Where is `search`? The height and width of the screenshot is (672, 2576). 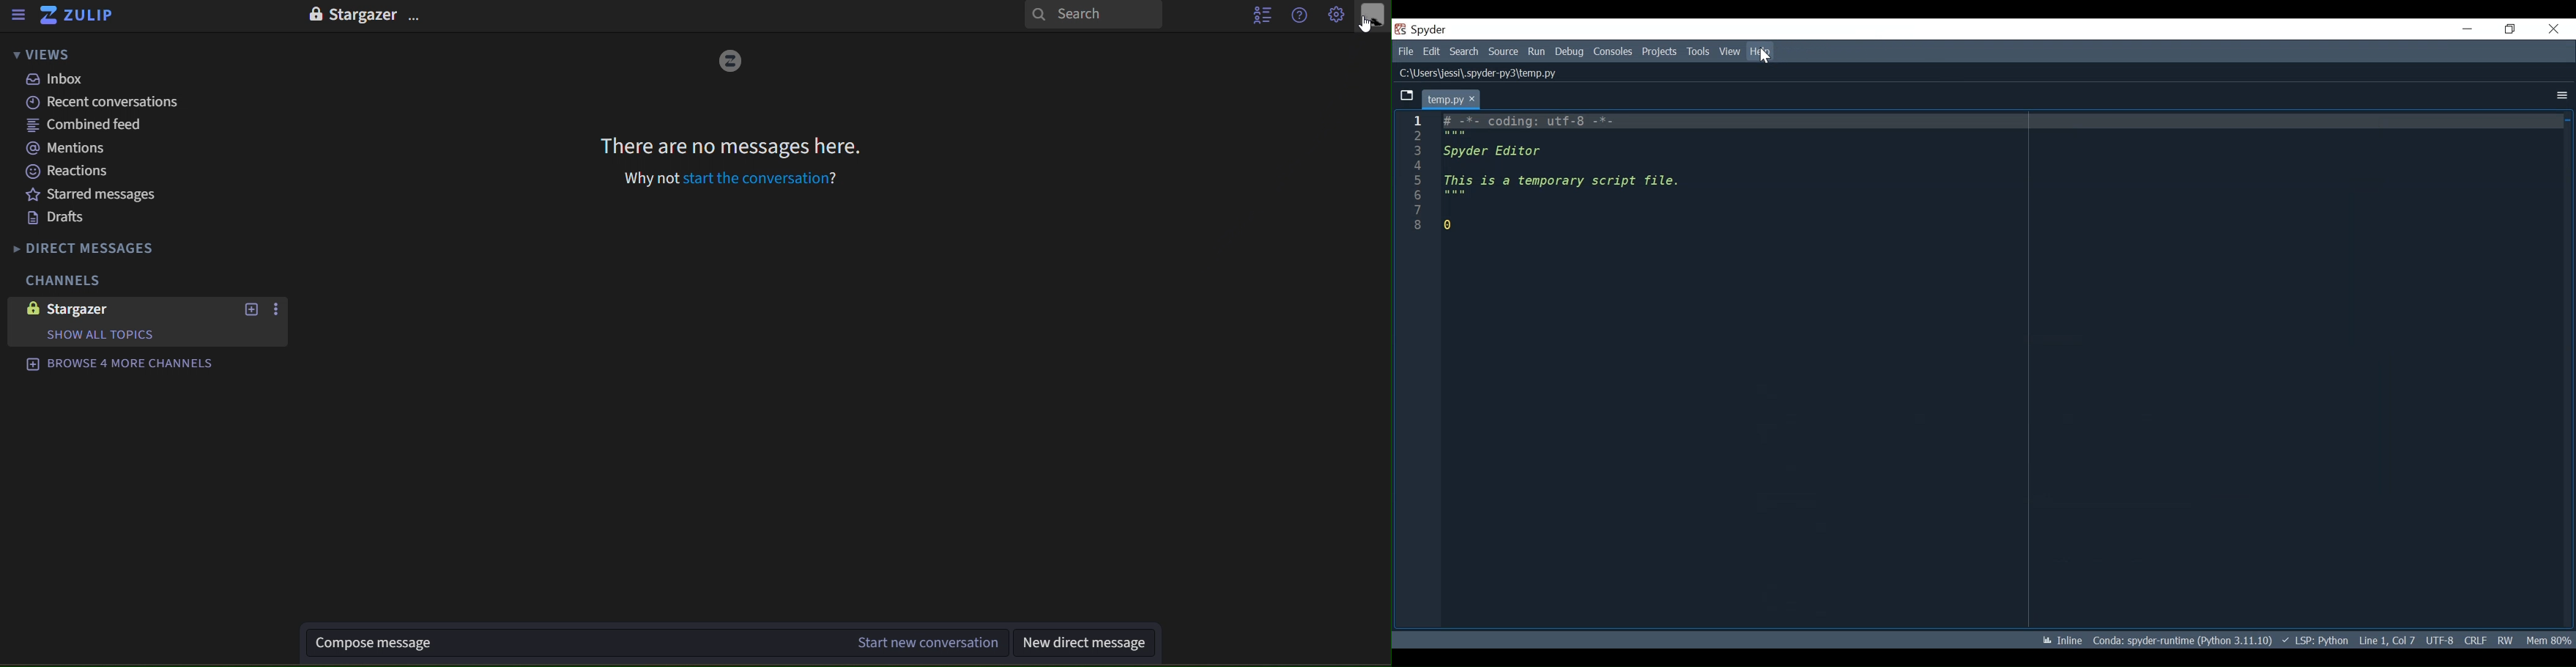 search is located at coordinates (1092, 16).